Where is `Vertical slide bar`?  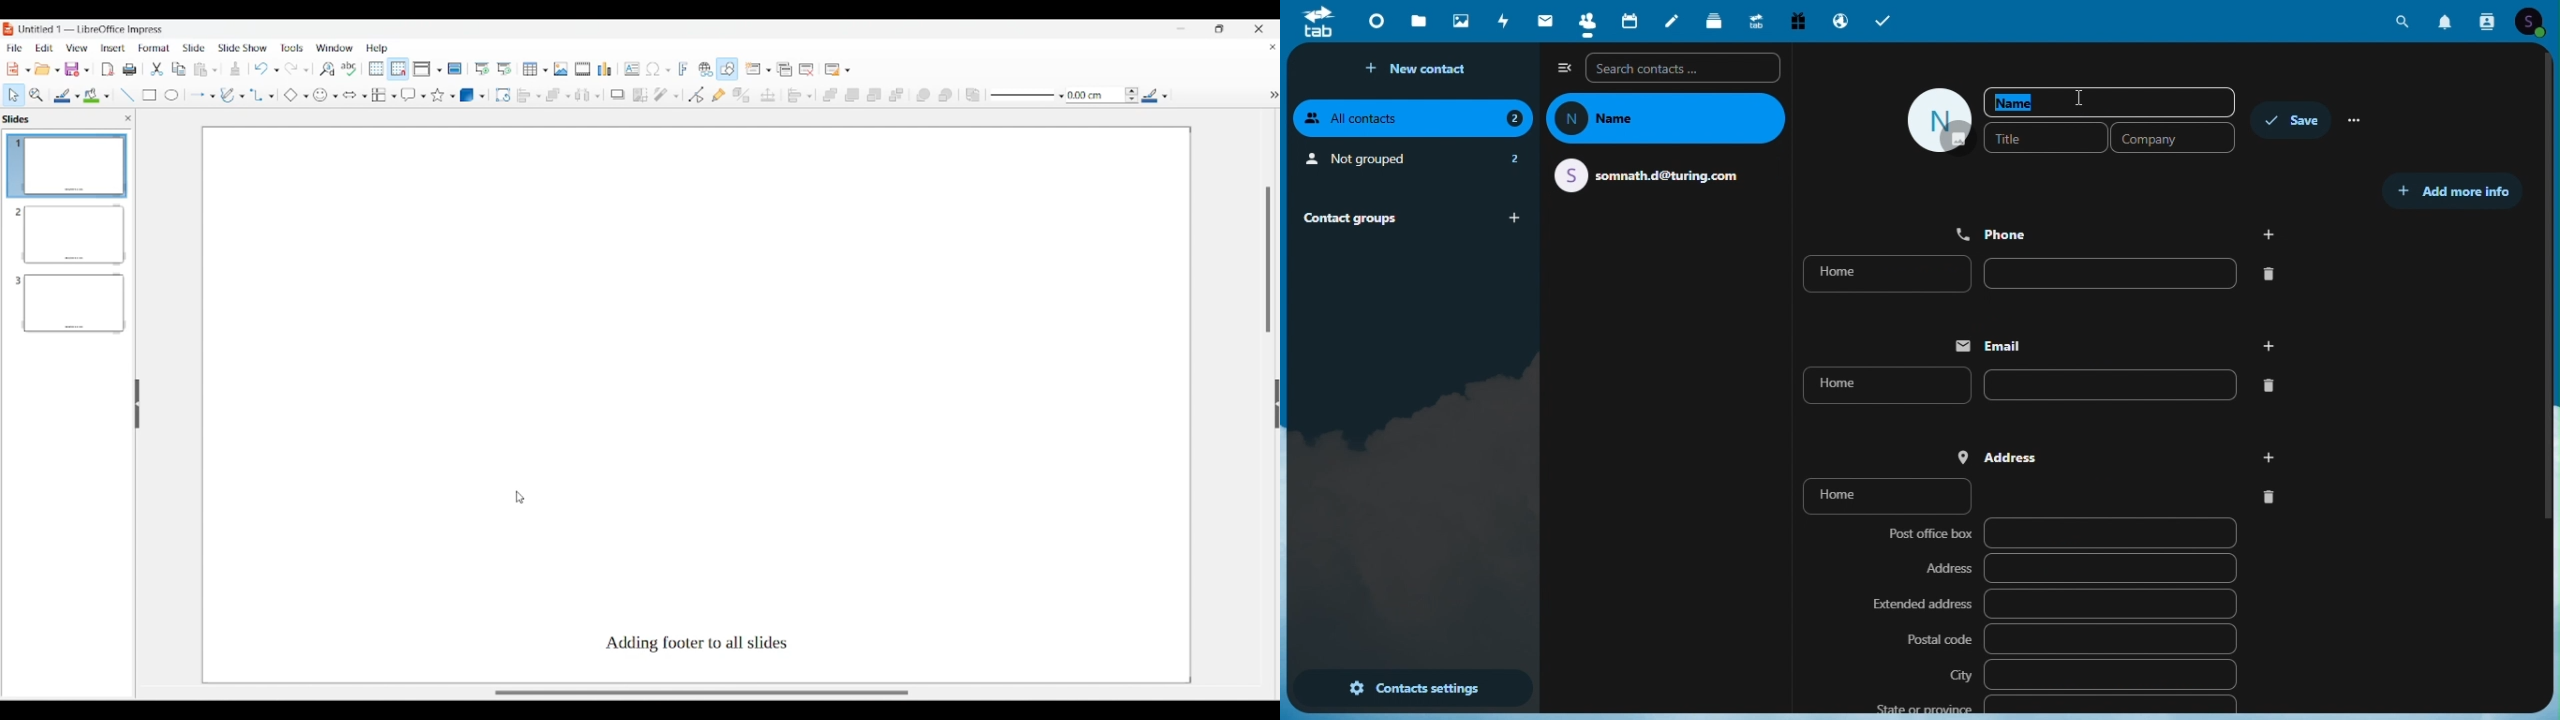
Vertical slide bar is located at coordinates (1268, 263).